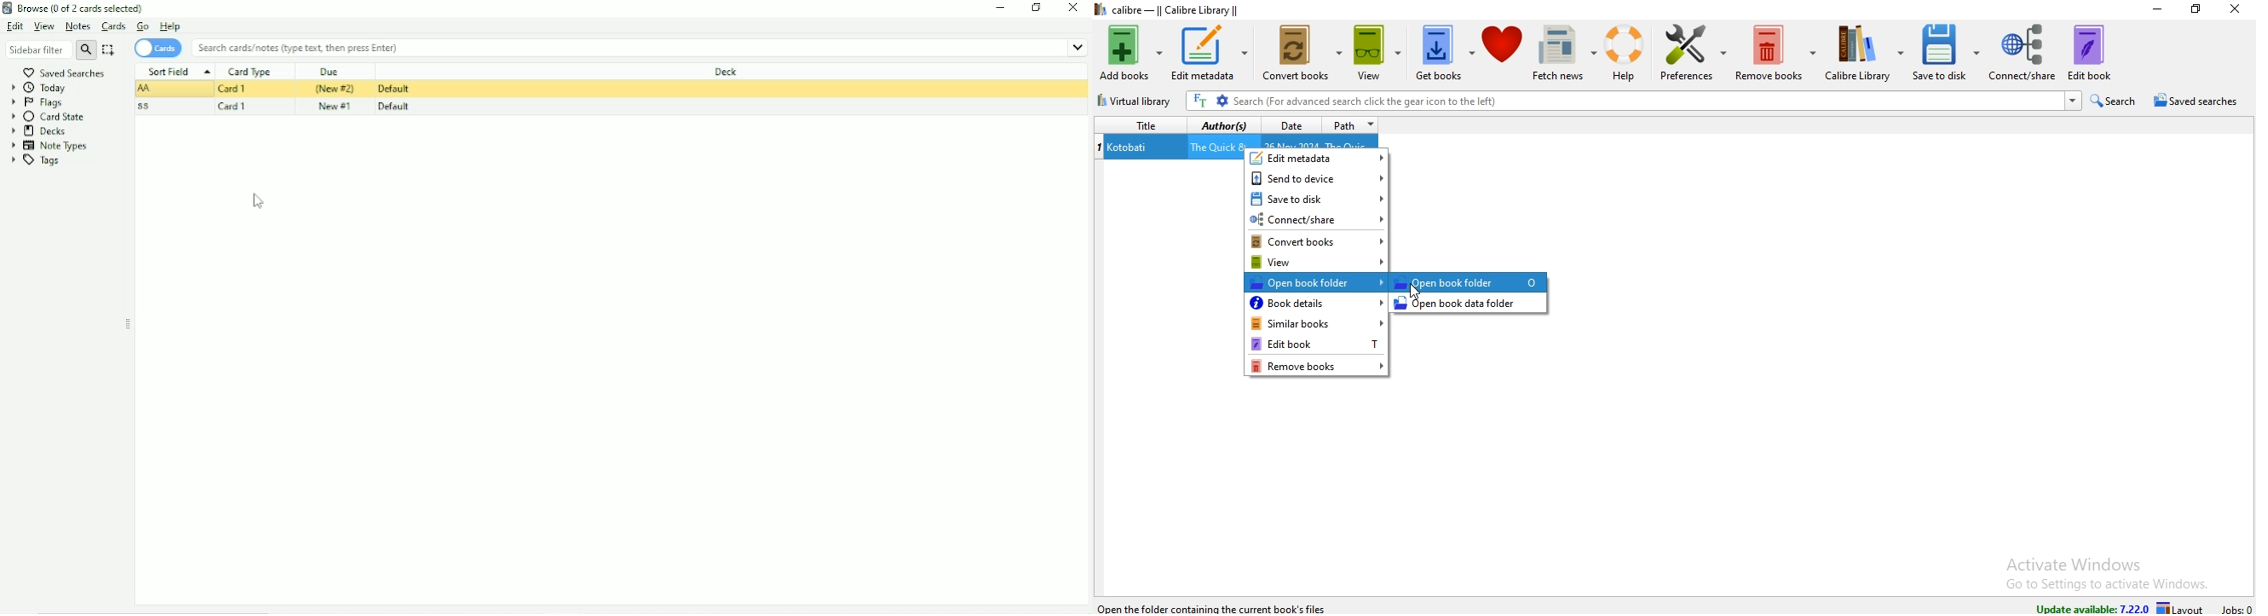 Image resolution: width=2268 pixels, height=616 pixels. What do you see at coordinates (1037, 8) in the screenshot?
I see `Restore down` at bounding box center [1037, 8].